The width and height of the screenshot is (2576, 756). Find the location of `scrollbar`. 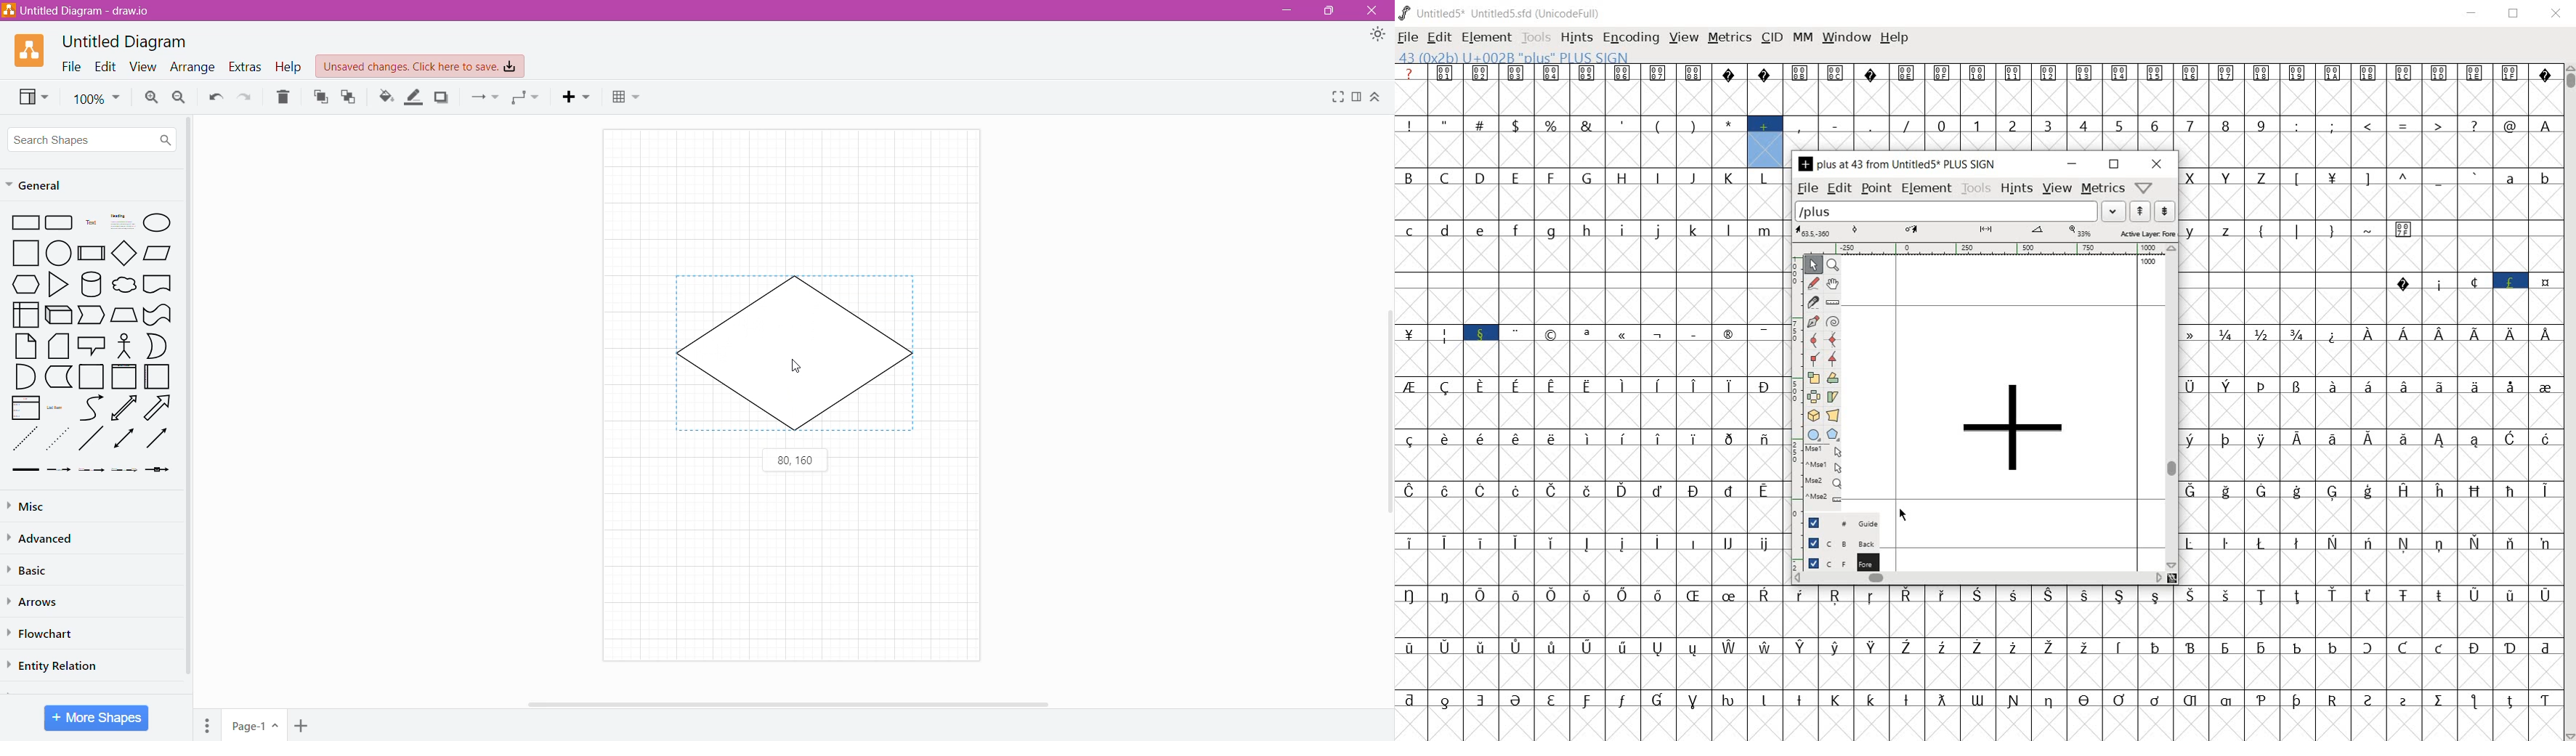

scrollbar is located at coordinates (2173, 409).